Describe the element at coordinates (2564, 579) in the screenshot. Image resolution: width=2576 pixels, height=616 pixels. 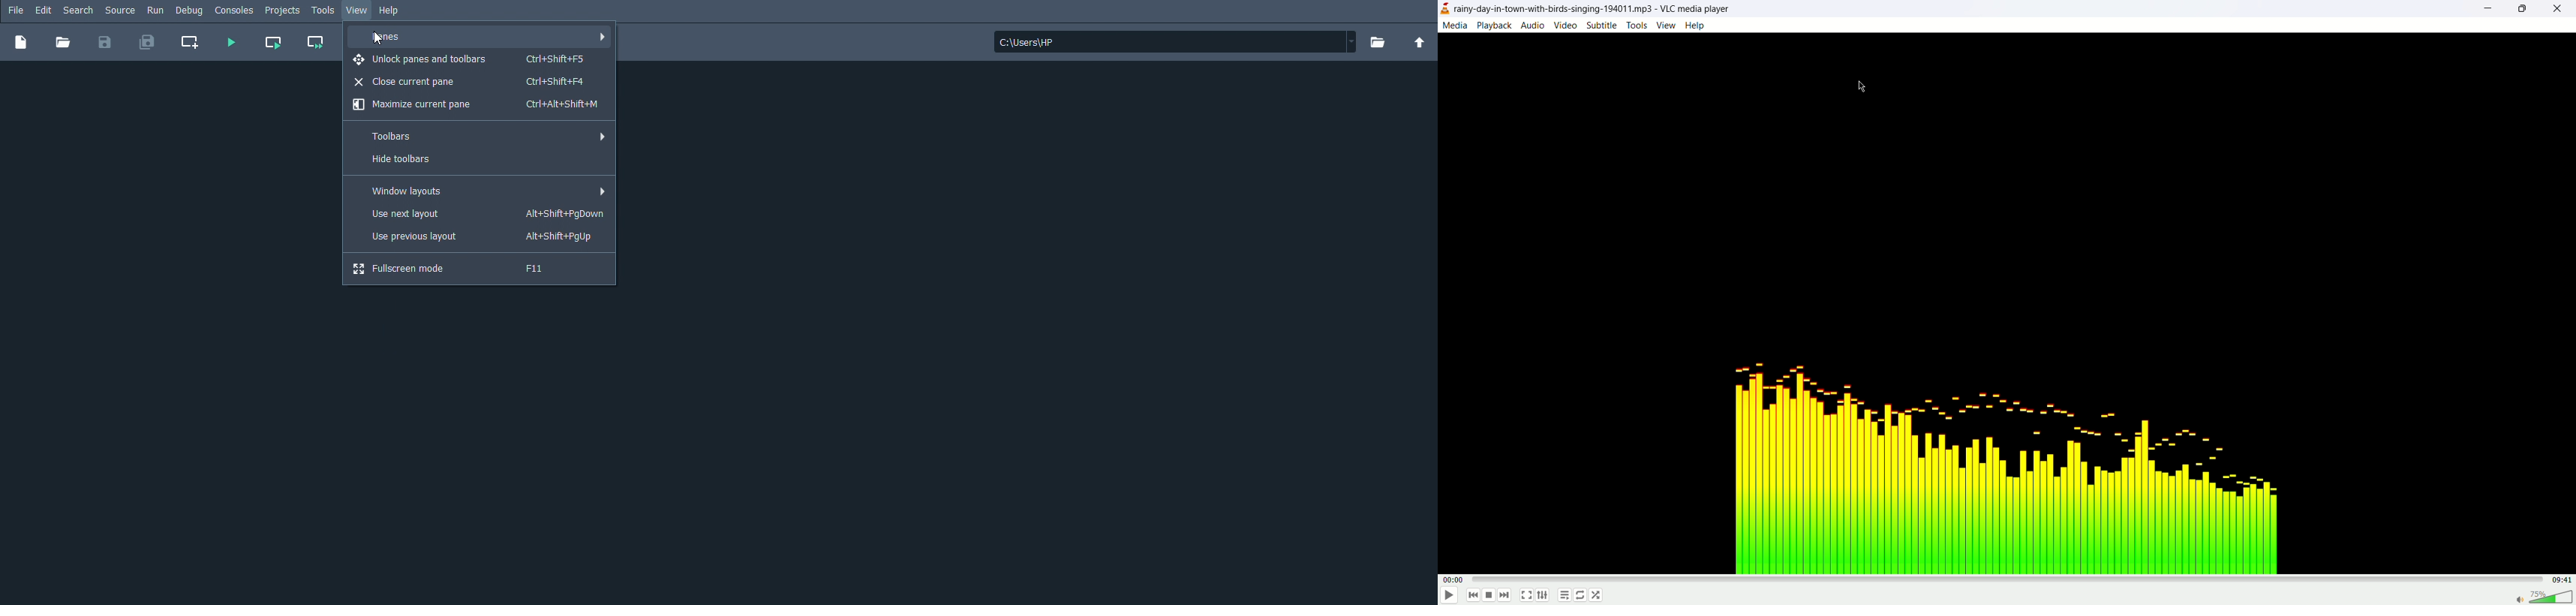
I see `total time` at that location.